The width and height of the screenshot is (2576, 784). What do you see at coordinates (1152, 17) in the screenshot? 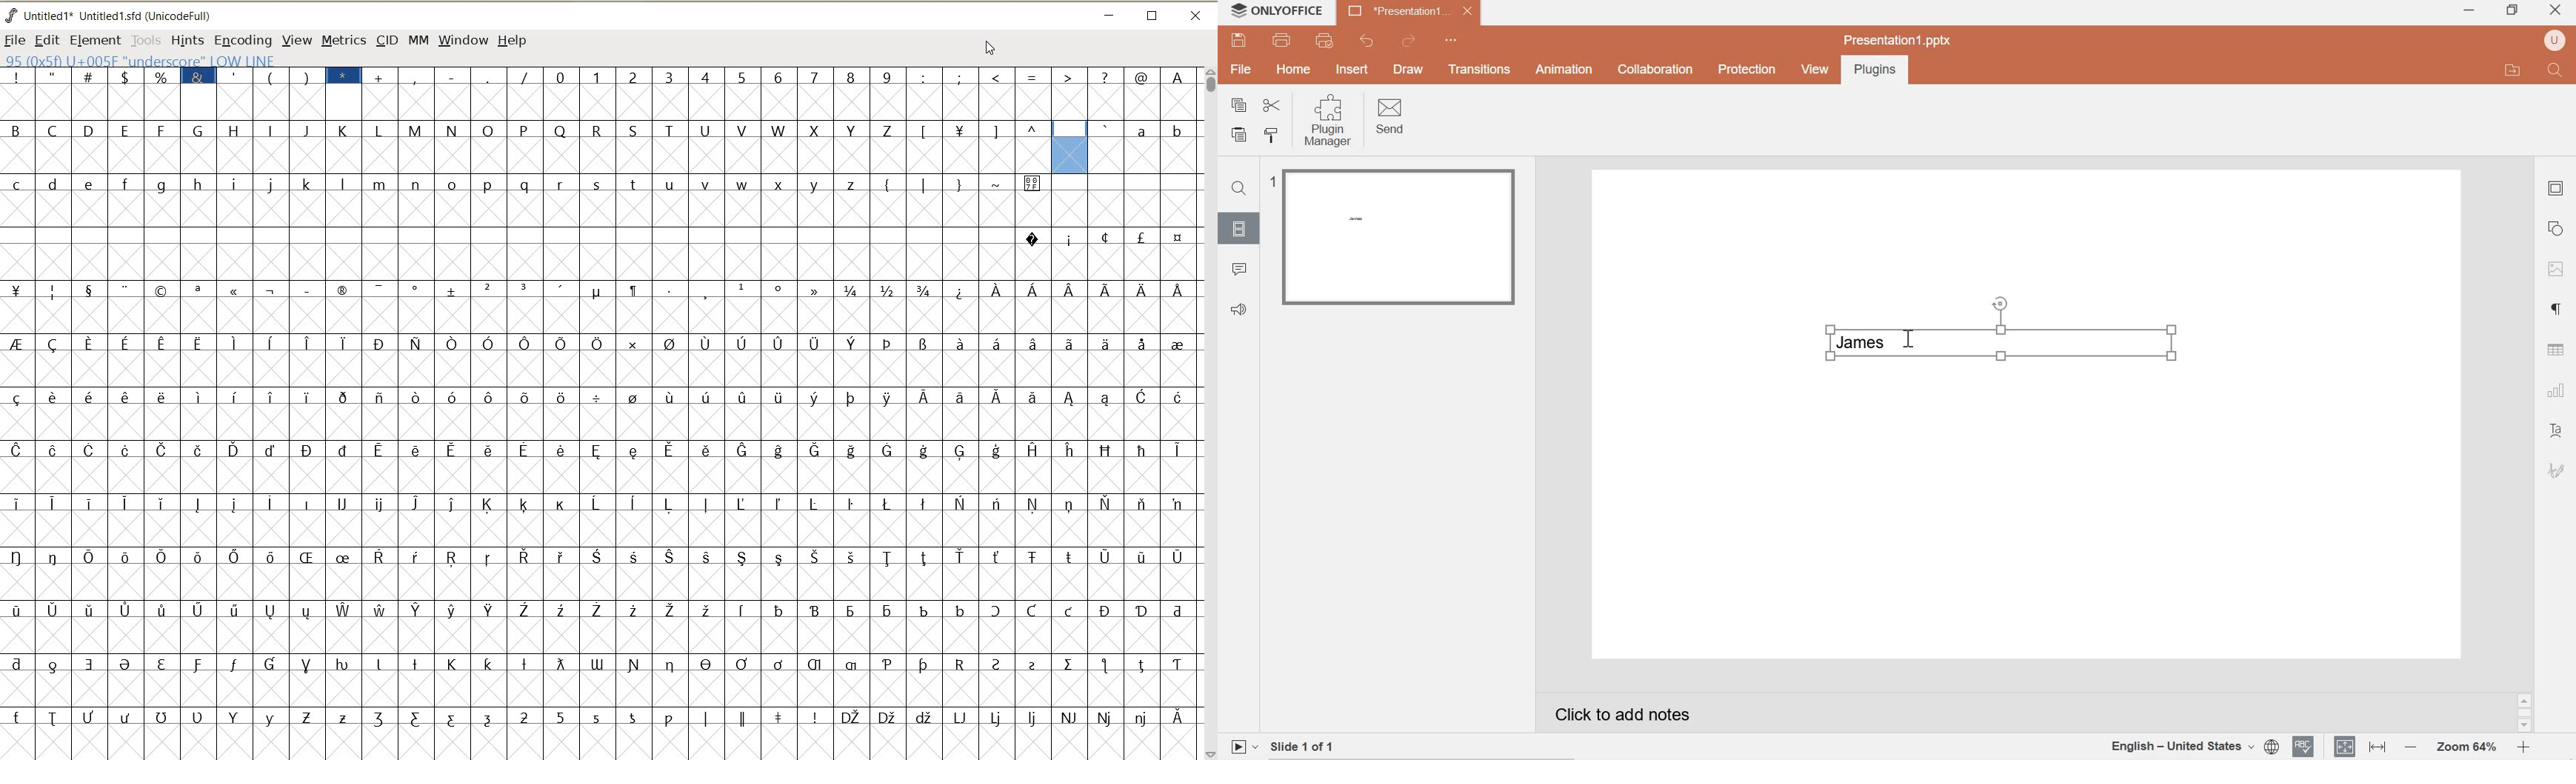
I see `RESTORE` at bounding box center [1152, 17].